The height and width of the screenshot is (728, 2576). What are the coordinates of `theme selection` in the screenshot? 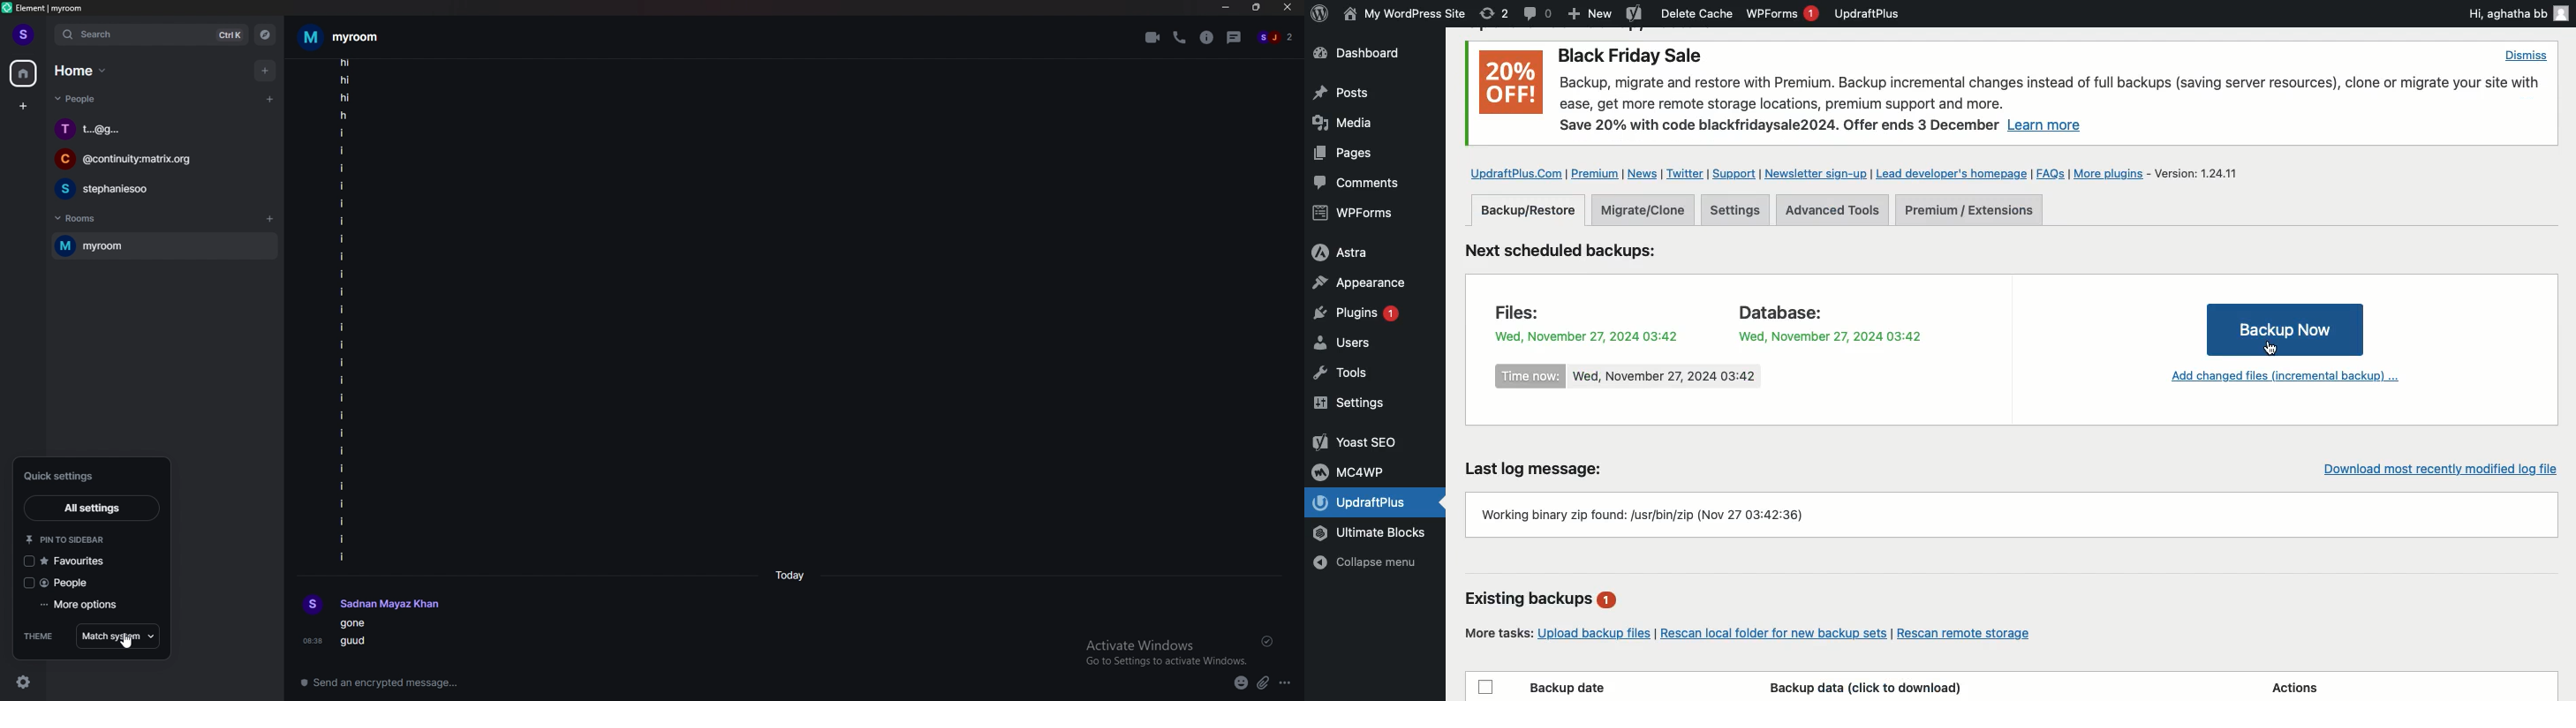 It's located at (118, 636).